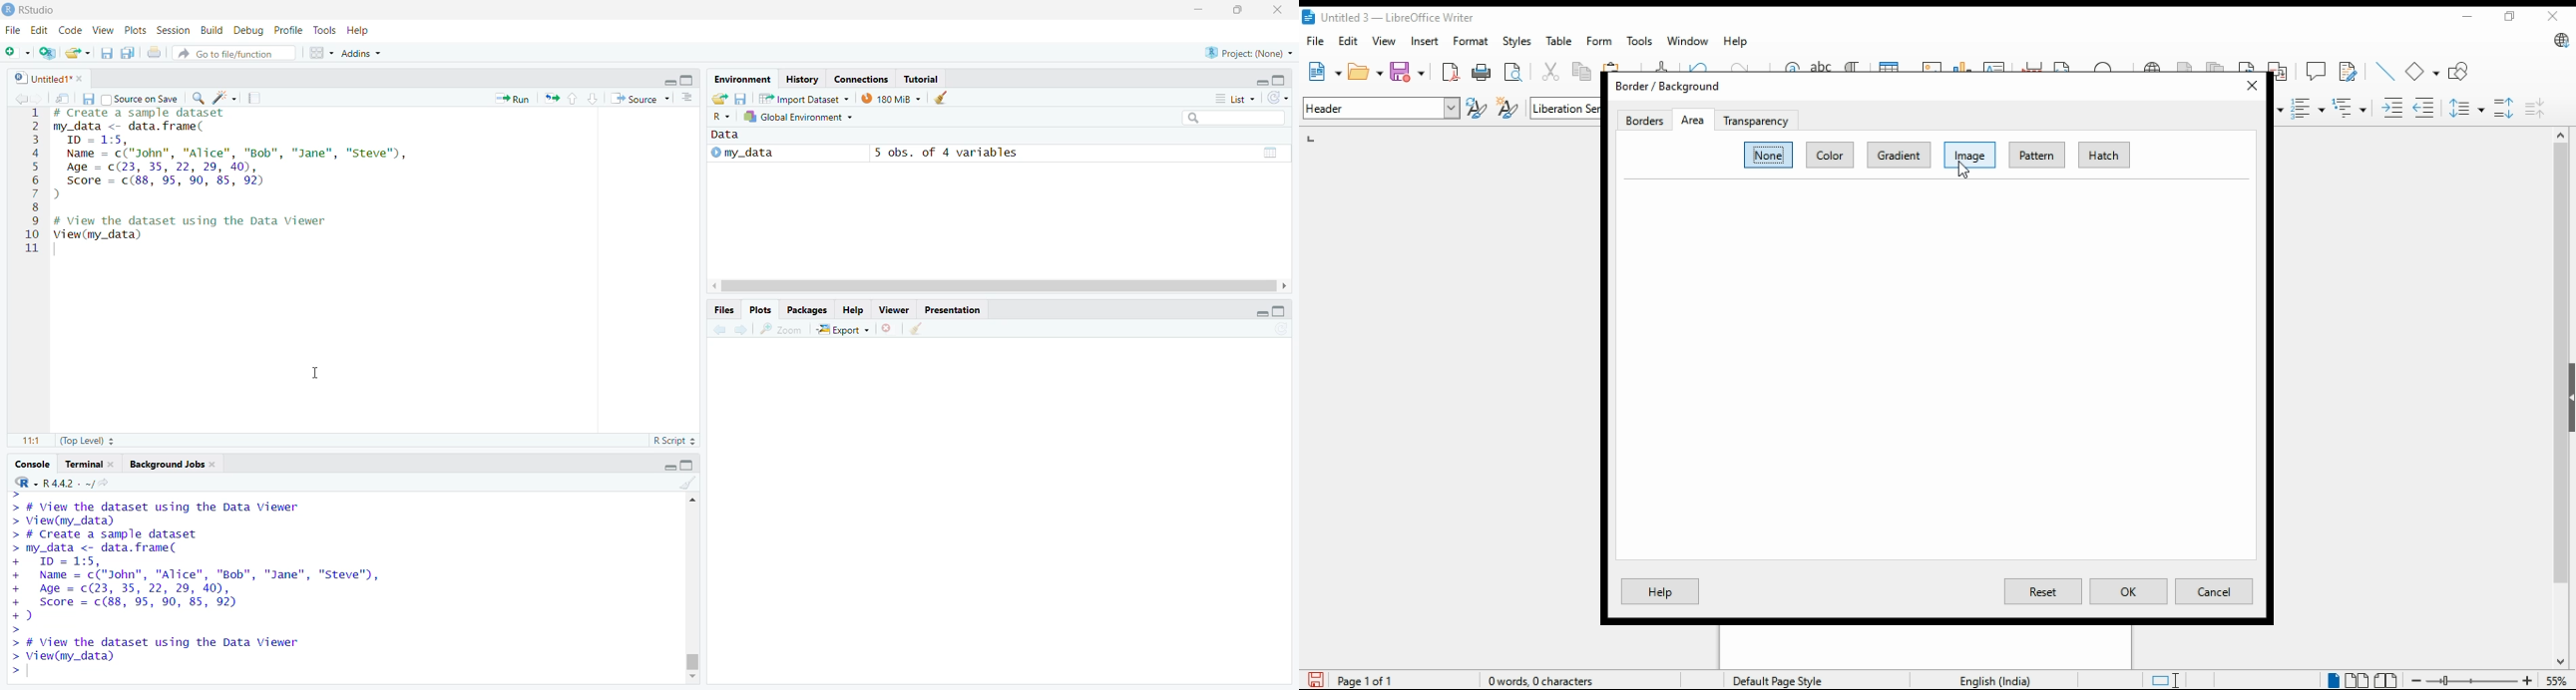 The height and width of the screenshot is (700, 2576). Describe the element at coordinates (667, 467) in the screenshot. I see `Minimize` at that location.